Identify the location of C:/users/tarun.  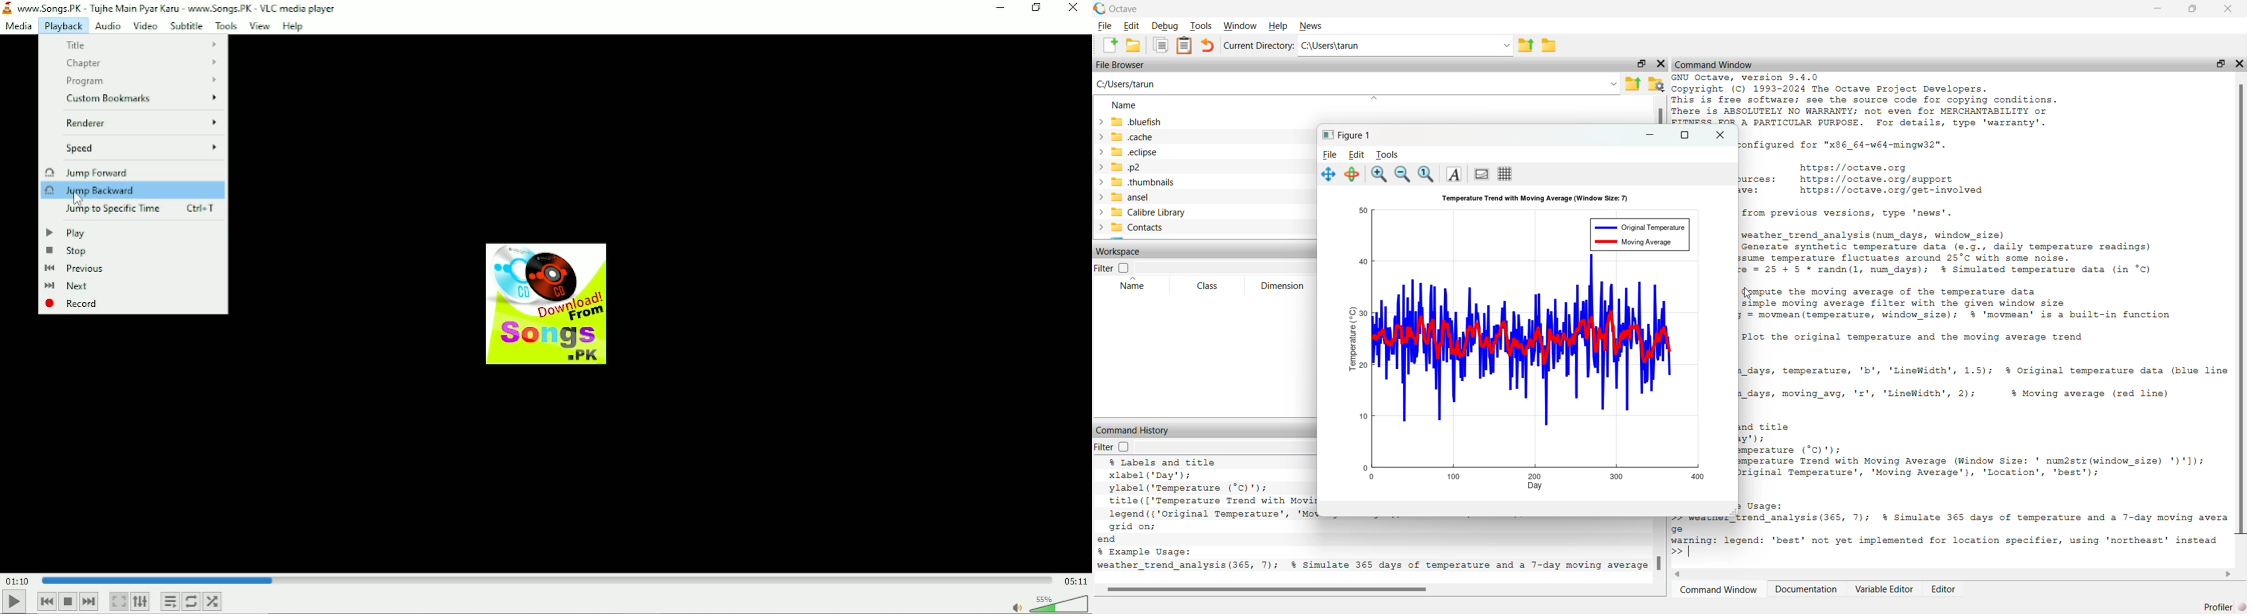
(1356, 88).